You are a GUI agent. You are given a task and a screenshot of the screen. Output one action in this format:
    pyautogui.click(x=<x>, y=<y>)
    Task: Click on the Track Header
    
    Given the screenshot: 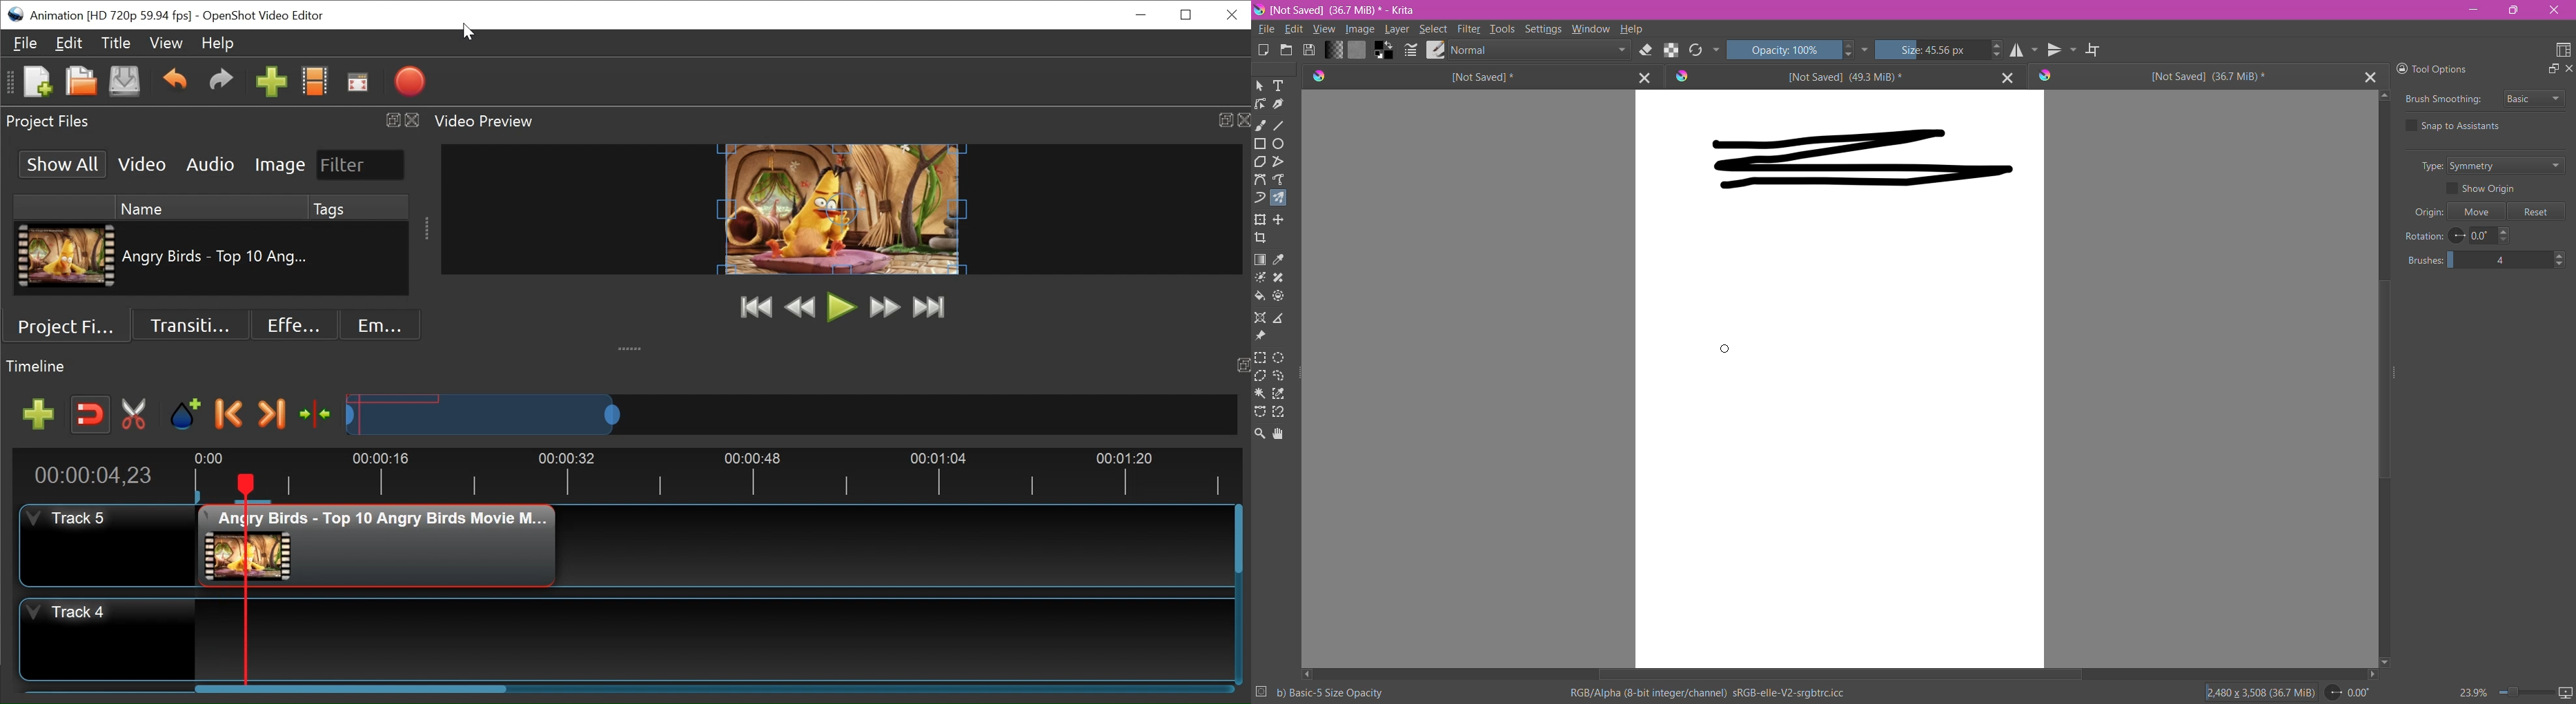 What is the action you would take?
    pyautogui.click(x=108, y=639)
    